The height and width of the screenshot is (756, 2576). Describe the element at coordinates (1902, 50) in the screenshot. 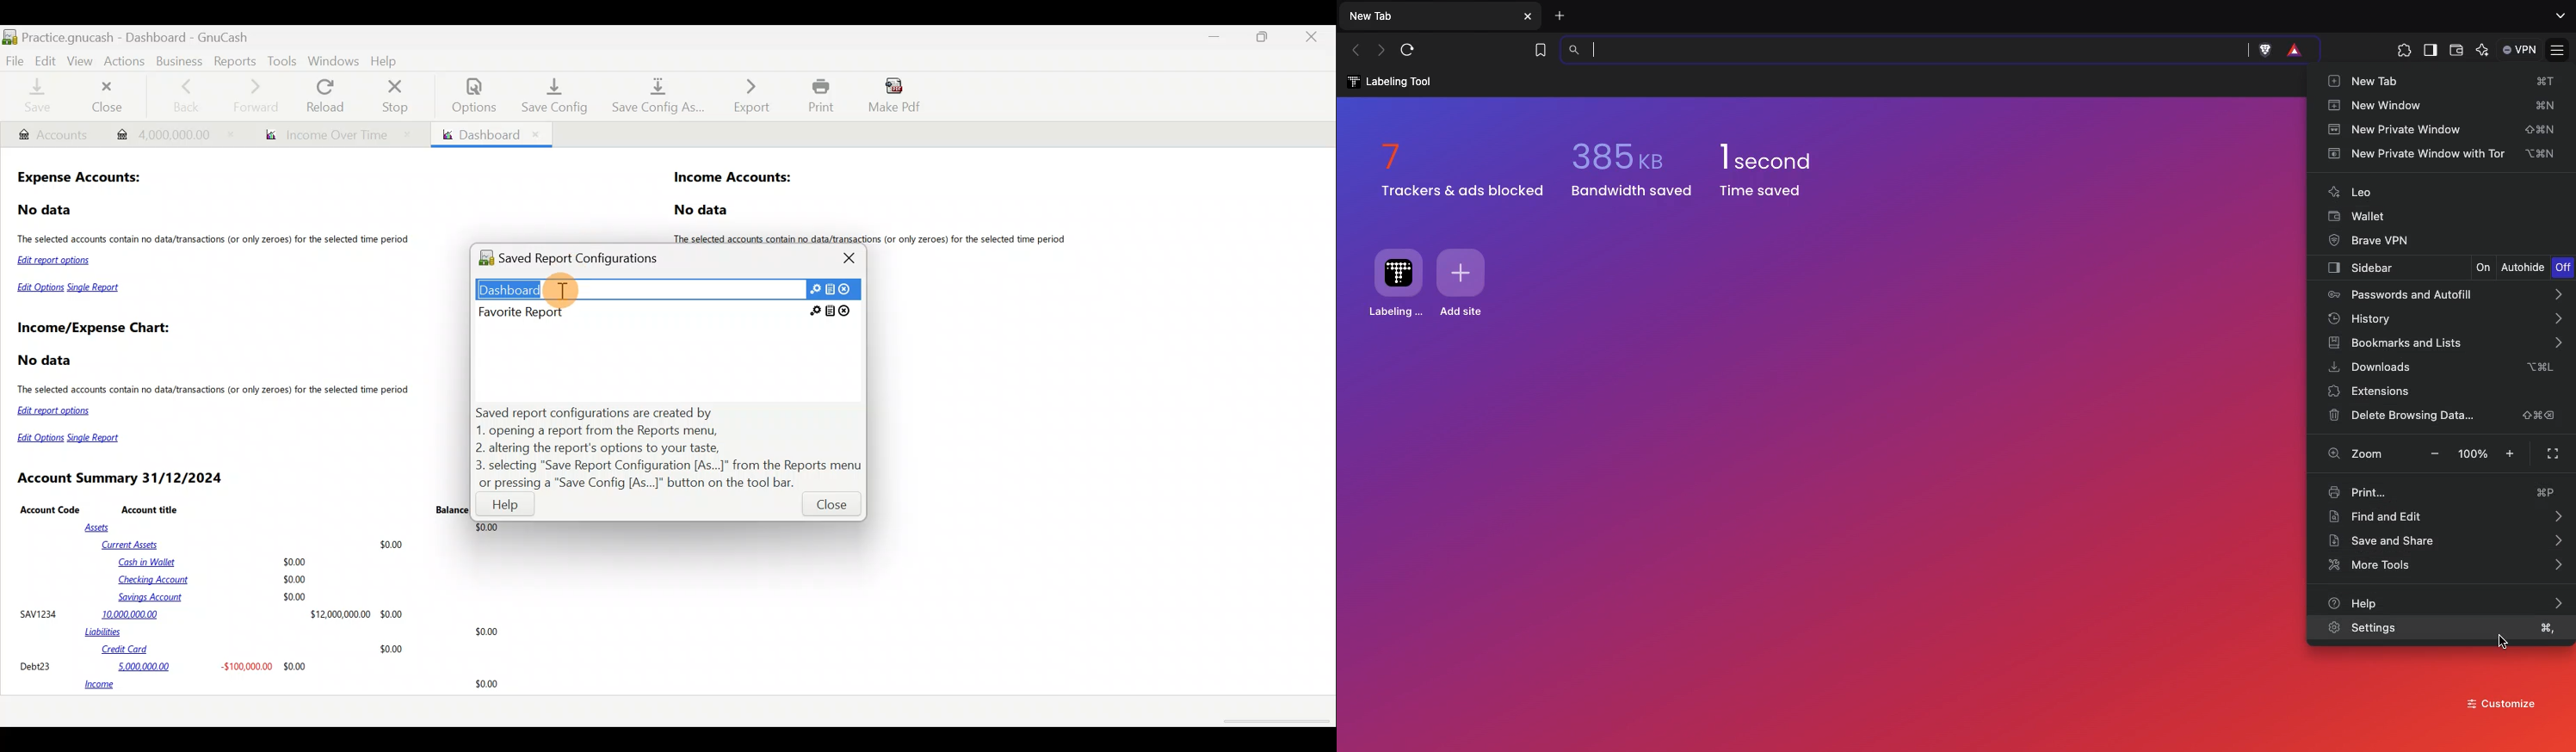

I see `Search` at that location.